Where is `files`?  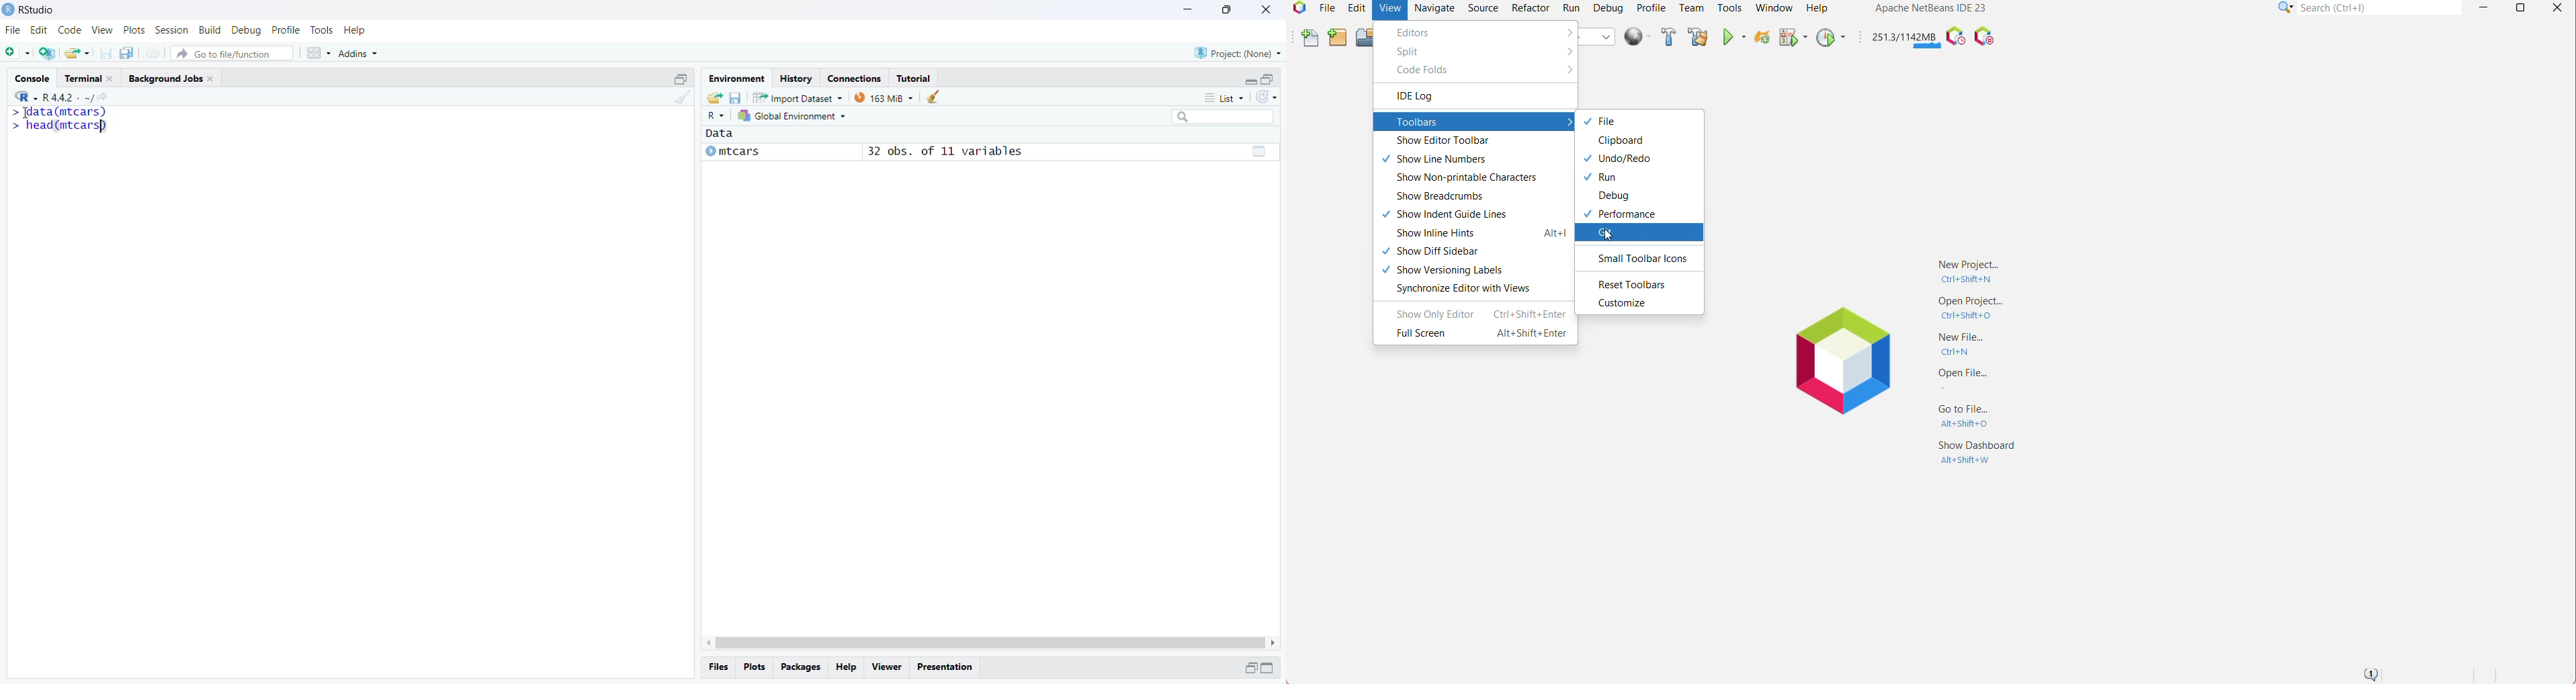 files is located at coordinates (720, 668).